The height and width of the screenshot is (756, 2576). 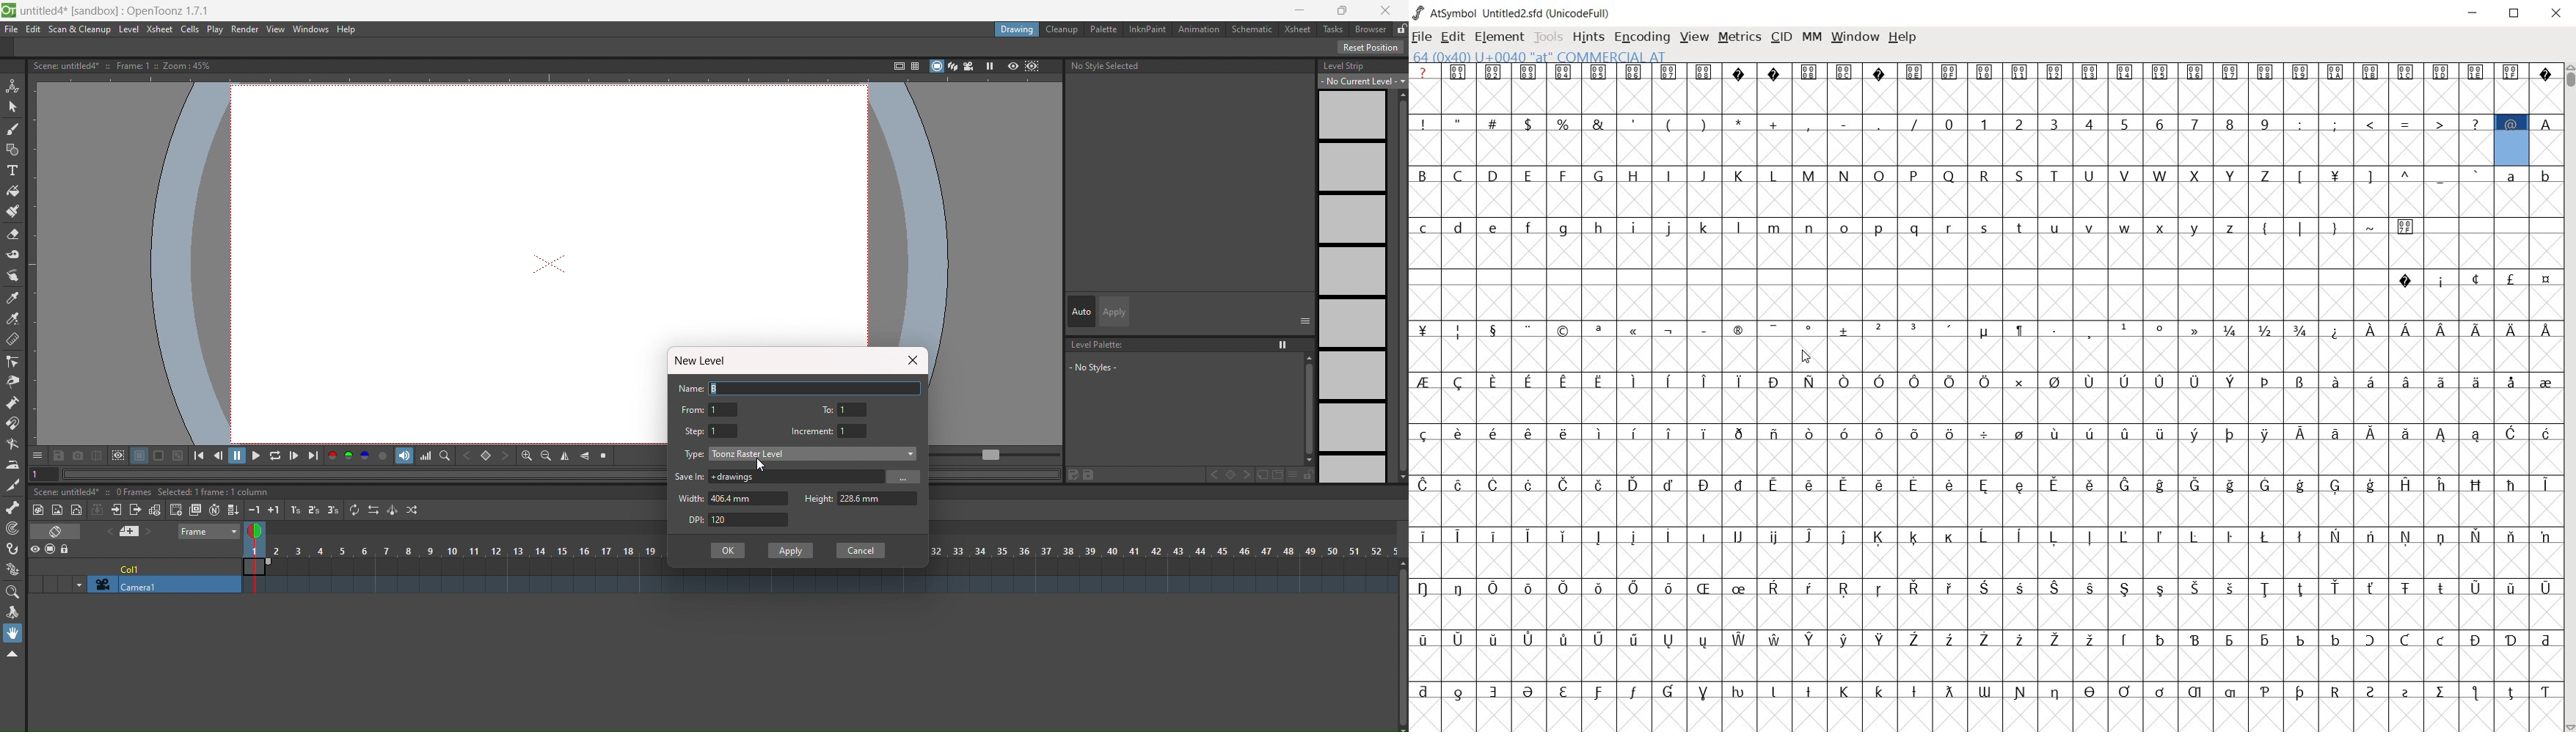 What do you see at coordinates (12, 130) in the screenshot?
I see `brush tool` at bounding box center [12, 130].